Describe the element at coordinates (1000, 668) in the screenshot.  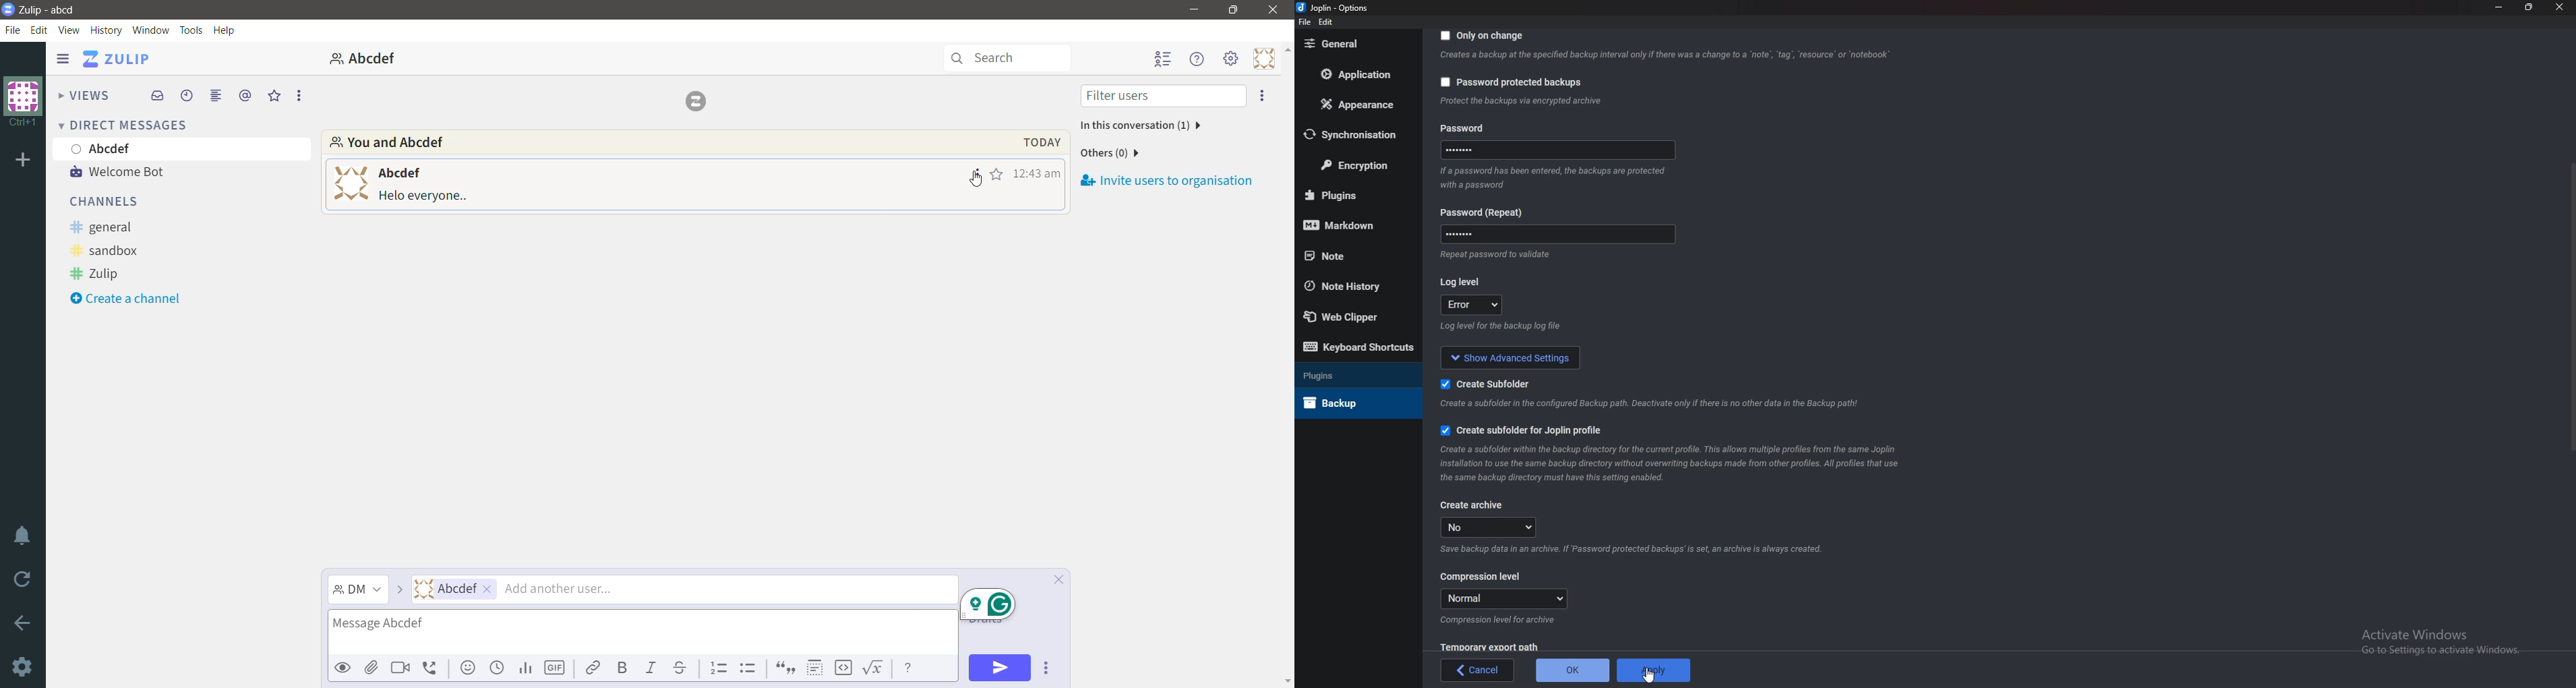
I see `Send` at that location.